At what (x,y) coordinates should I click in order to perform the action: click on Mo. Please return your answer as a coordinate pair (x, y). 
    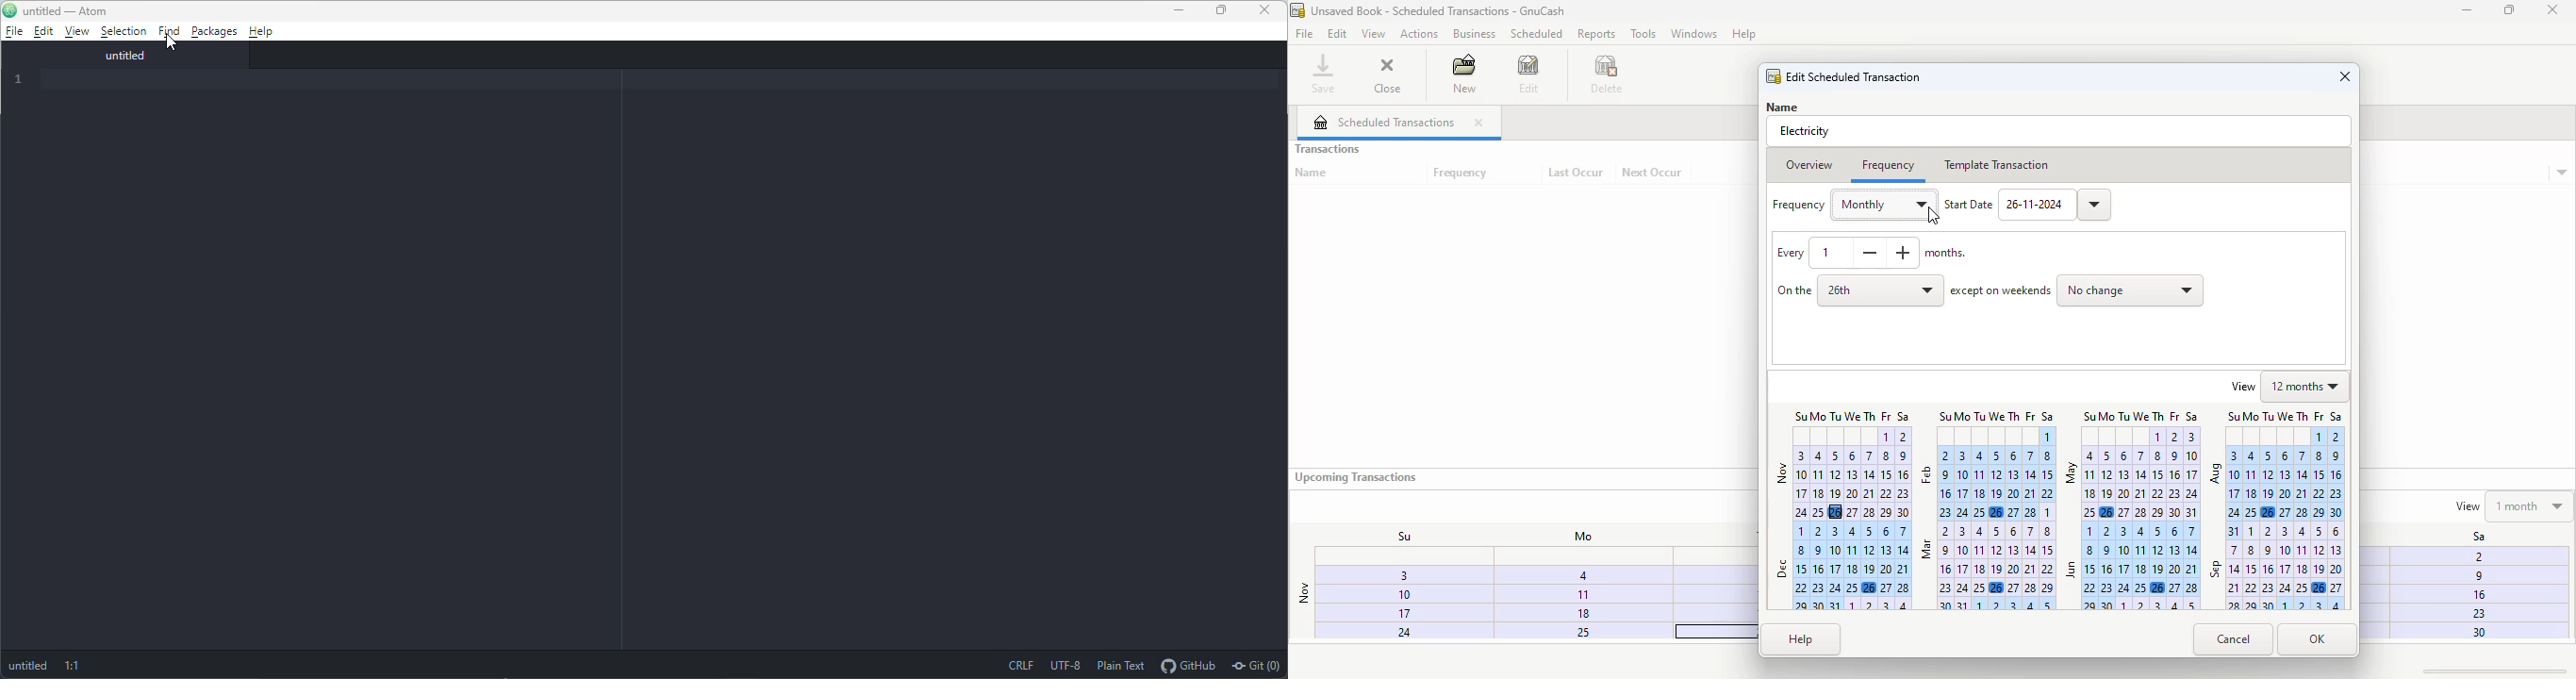
    Looking at the image, I should click on (1577, 537).